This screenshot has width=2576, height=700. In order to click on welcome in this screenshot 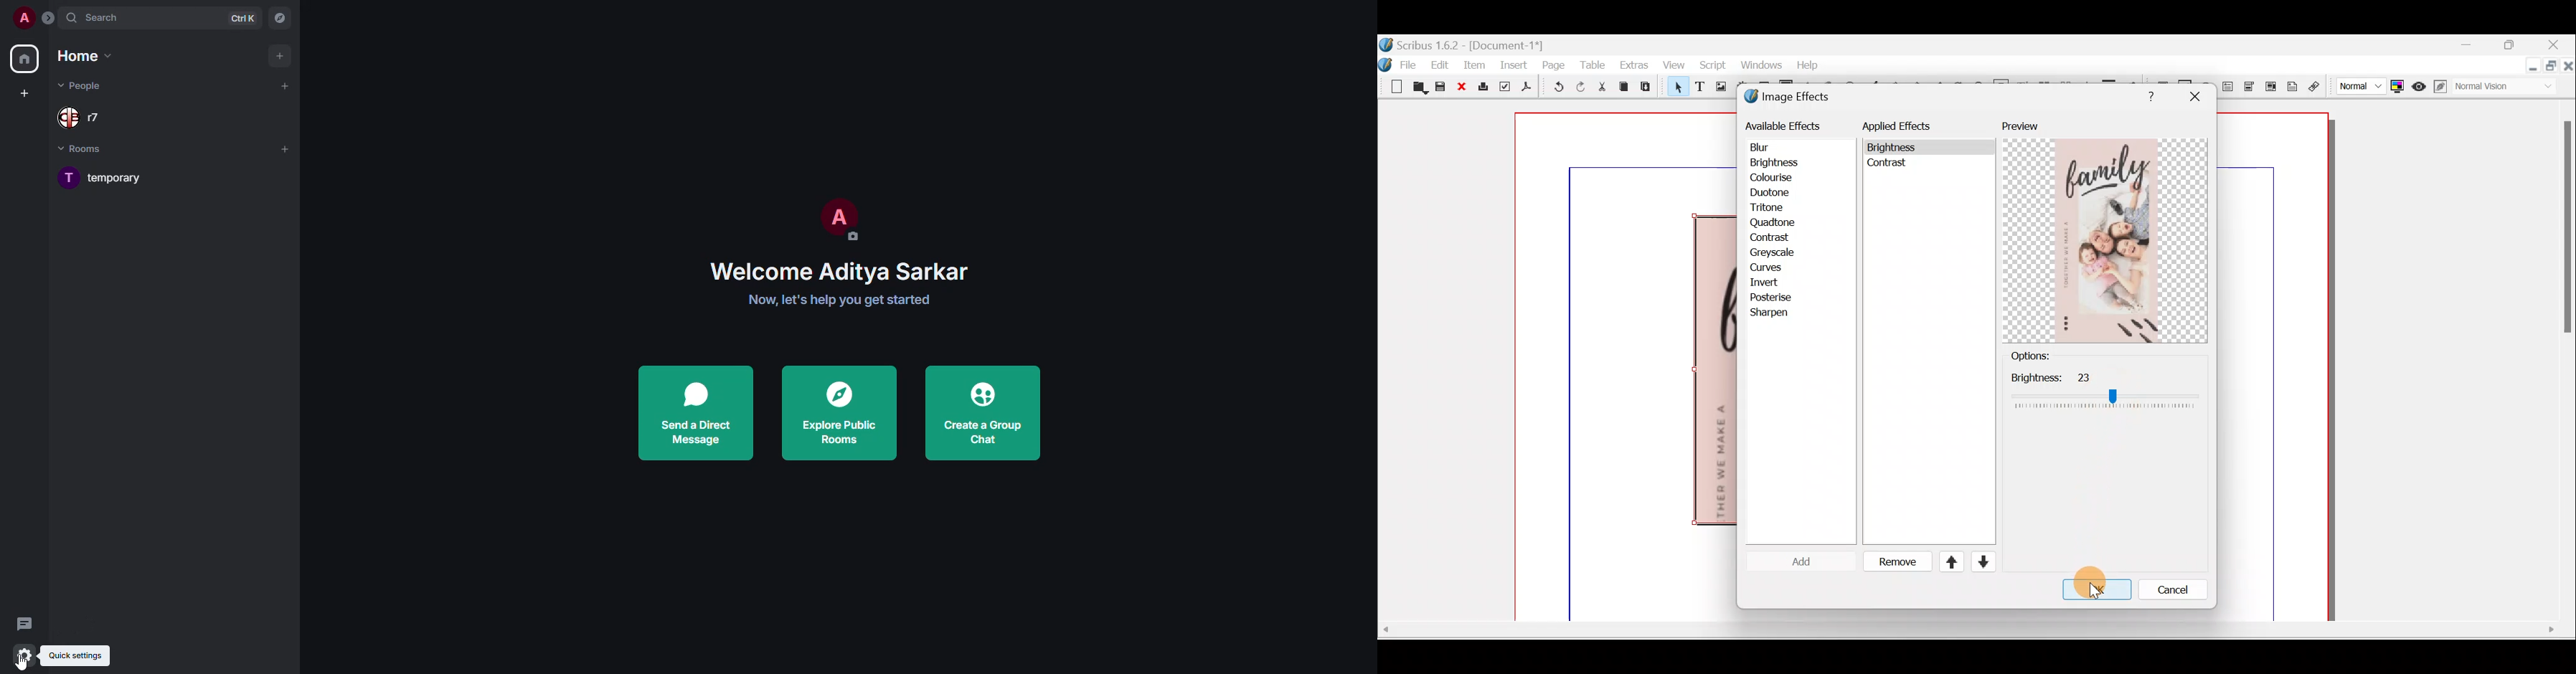, I will do `click(840, 272)`.